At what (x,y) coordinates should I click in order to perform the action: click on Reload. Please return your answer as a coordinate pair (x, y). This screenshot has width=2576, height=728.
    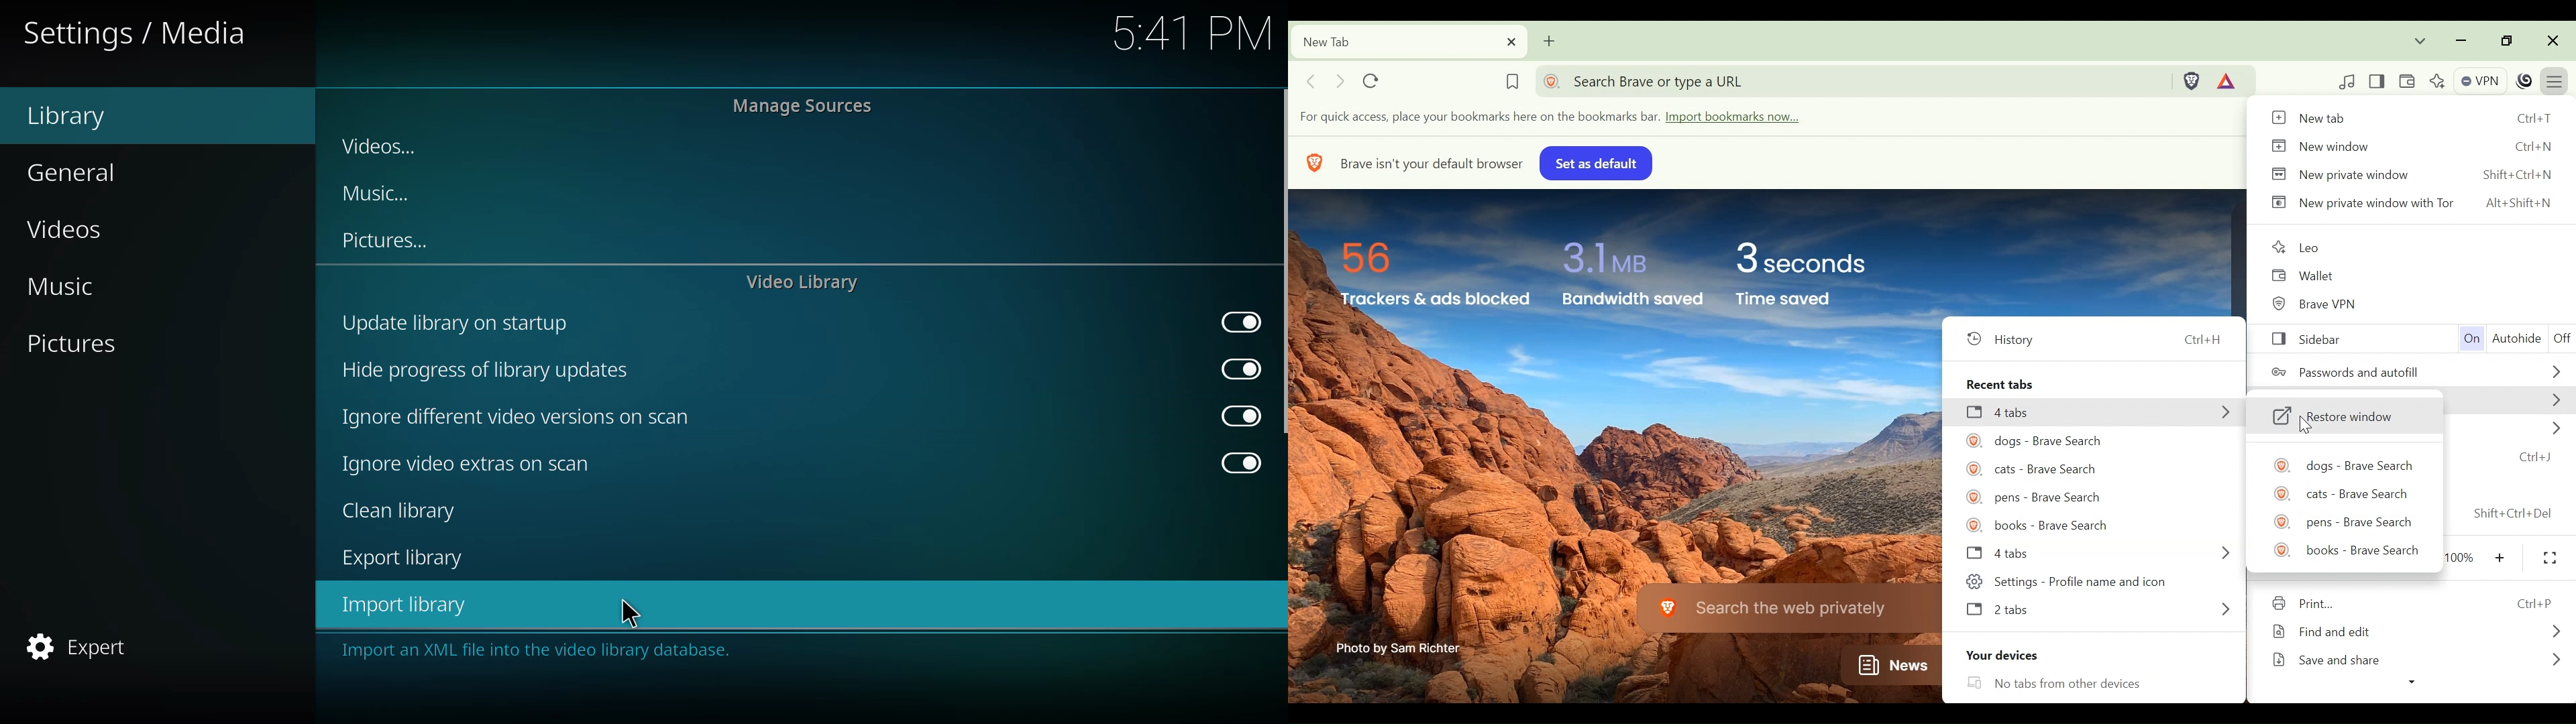
    Looking at the image, I should click on (1374, 78).